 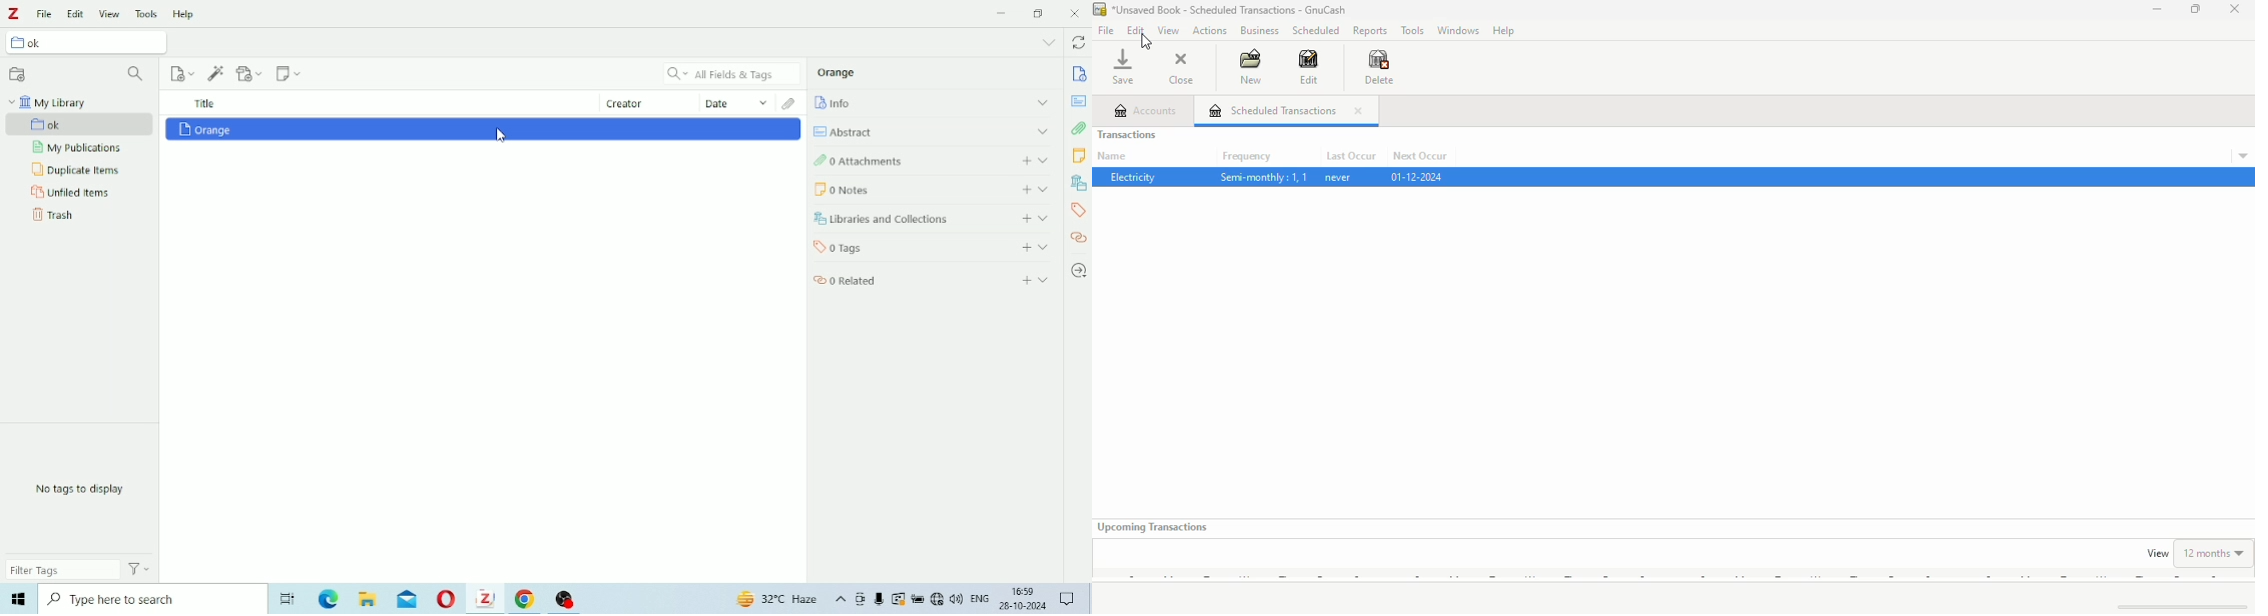 What do you see at coordinates (137, 75) in the screenshot?
I see `Filter Collections` at bounding box center [137, 75].